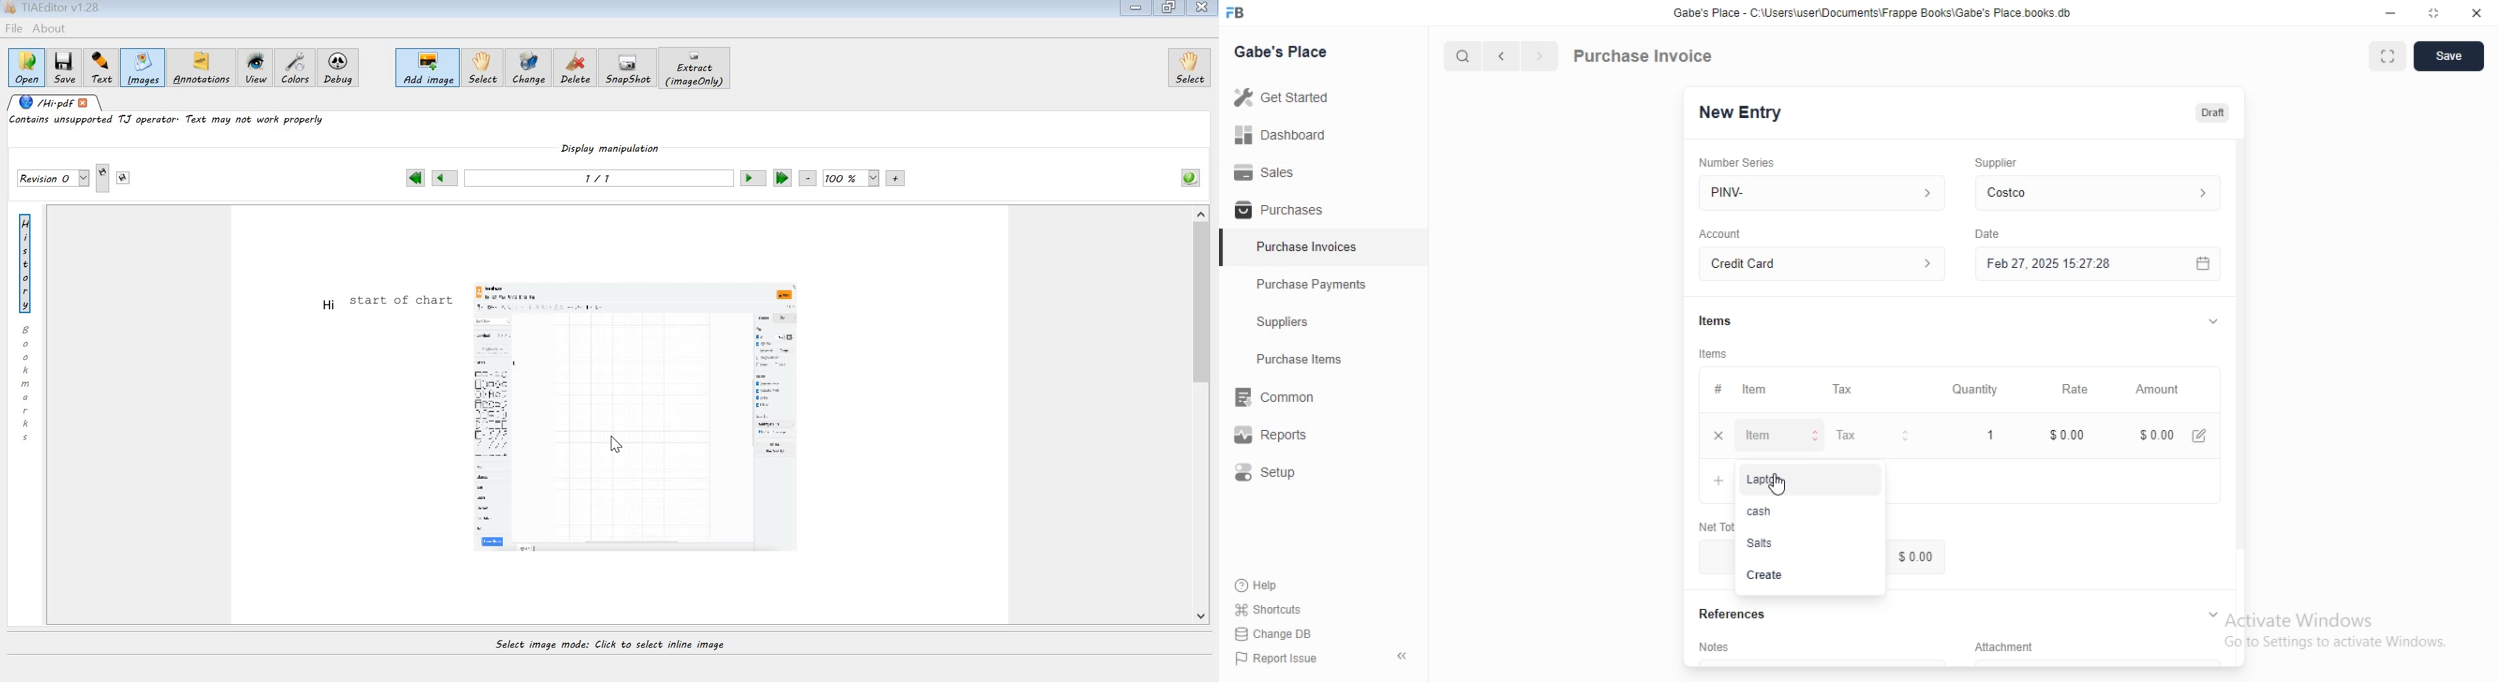  I want to click on References, so click(1732, 614).